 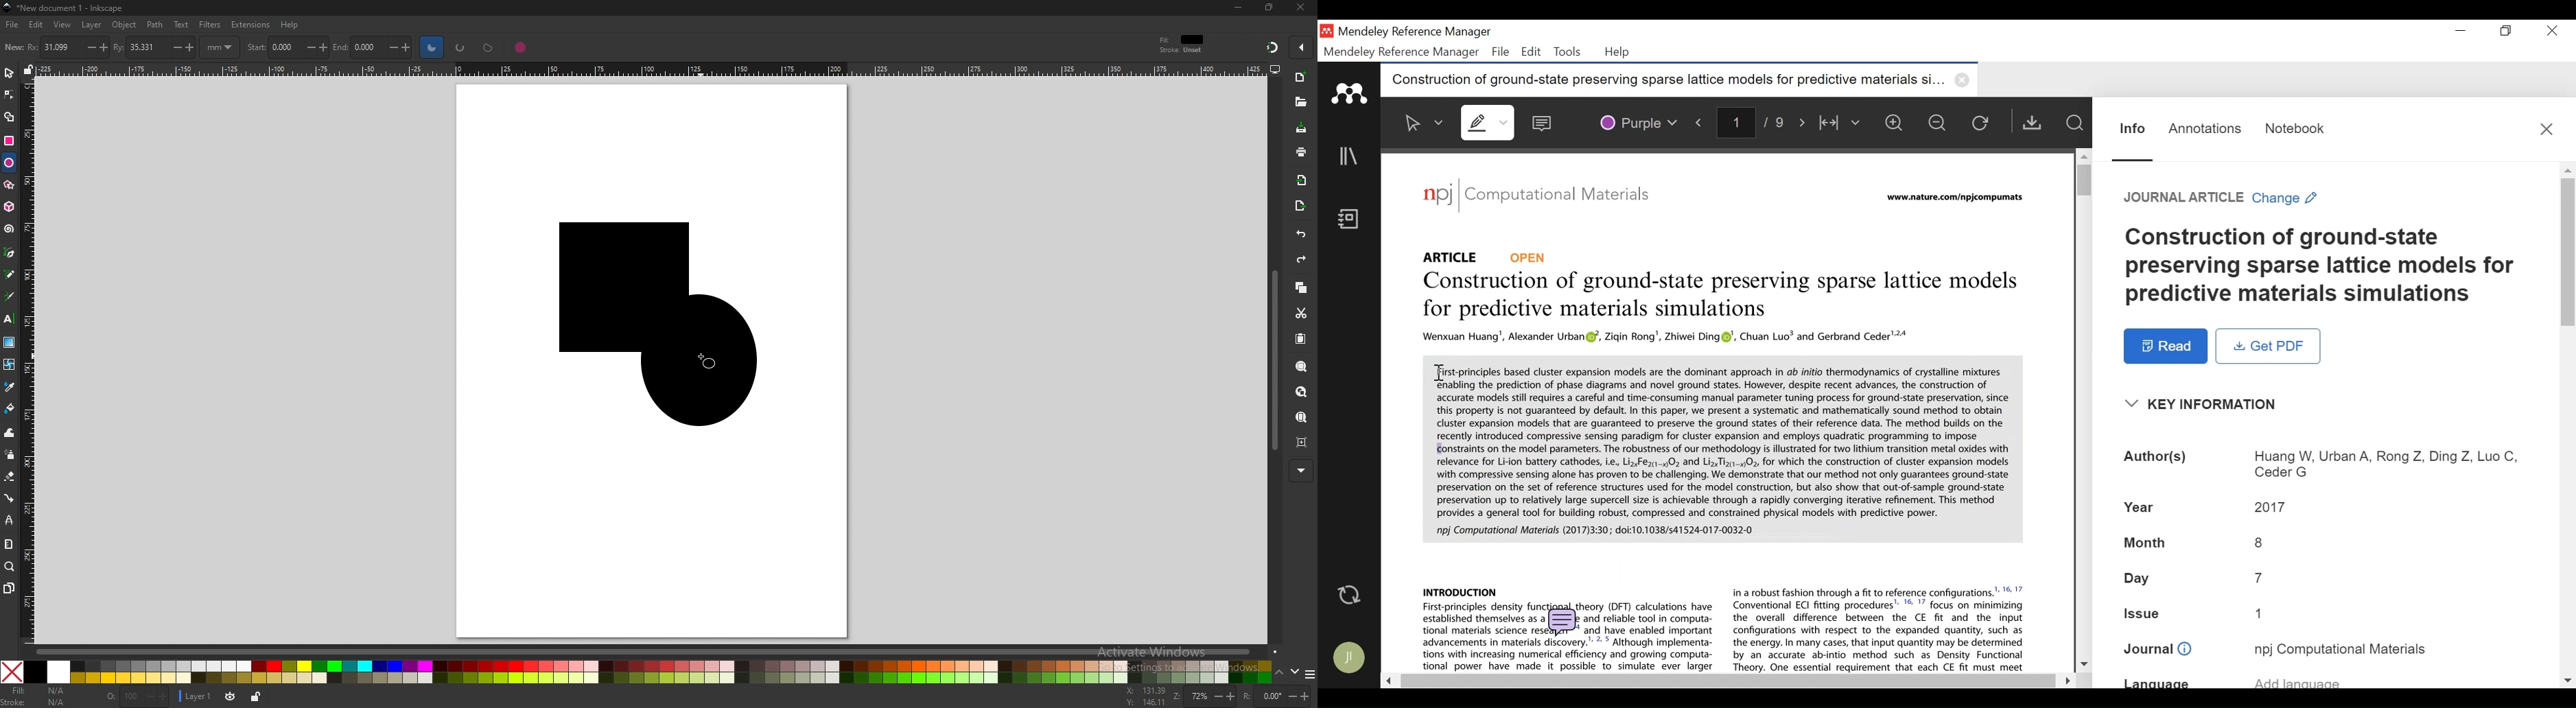 What do you see at coordinates (2508, 31) in the screenshot?
I see `Restore` at bounding box center [2508, 31].